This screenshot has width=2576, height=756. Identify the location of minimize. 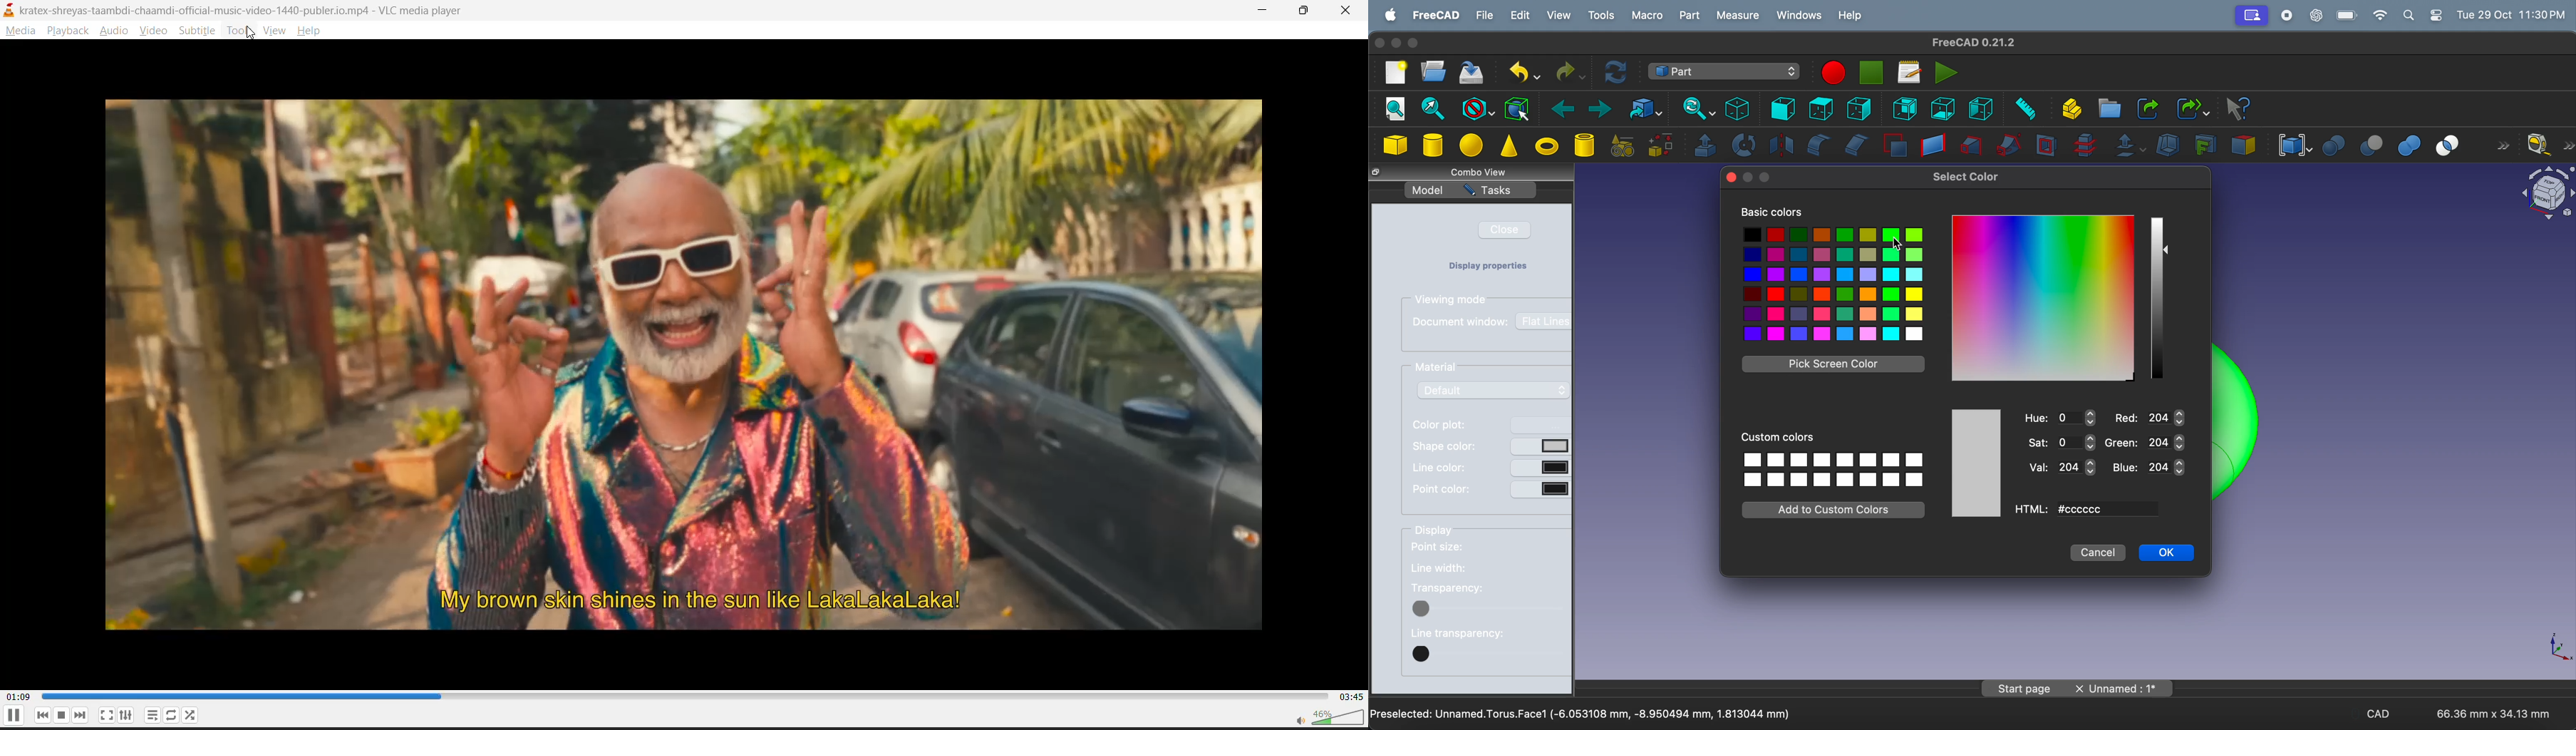
(1264, 10).